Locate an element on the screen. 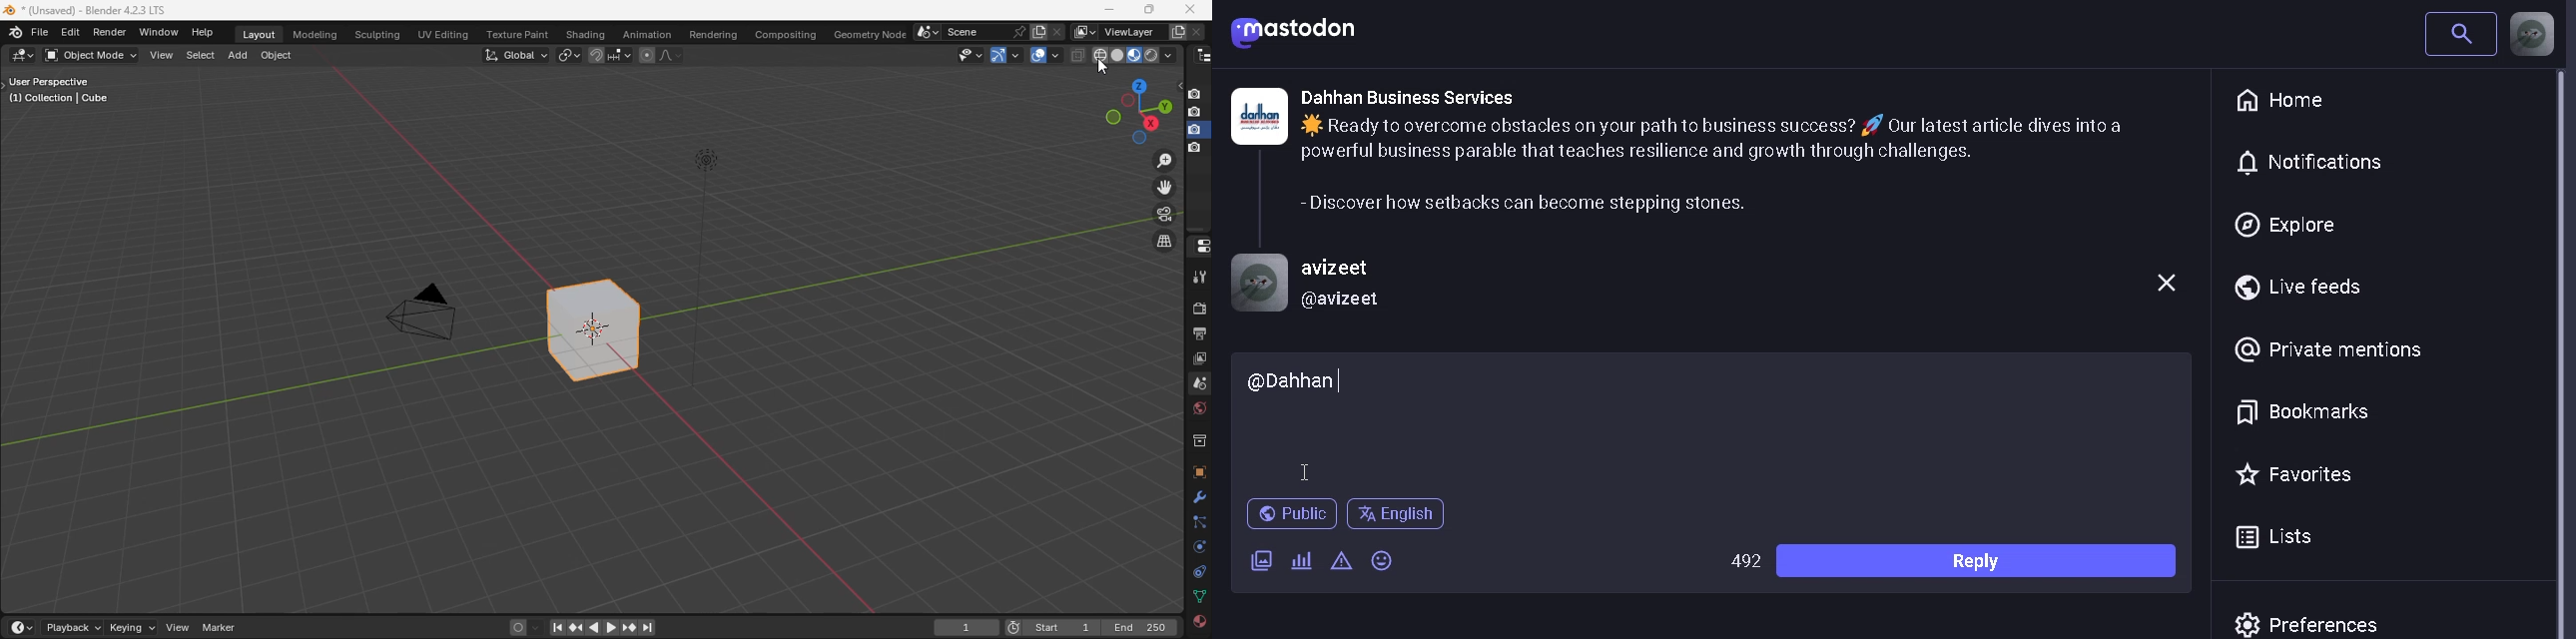 This screenshot has height=644, width=2576. @username is located at coordinates (1344, 300).